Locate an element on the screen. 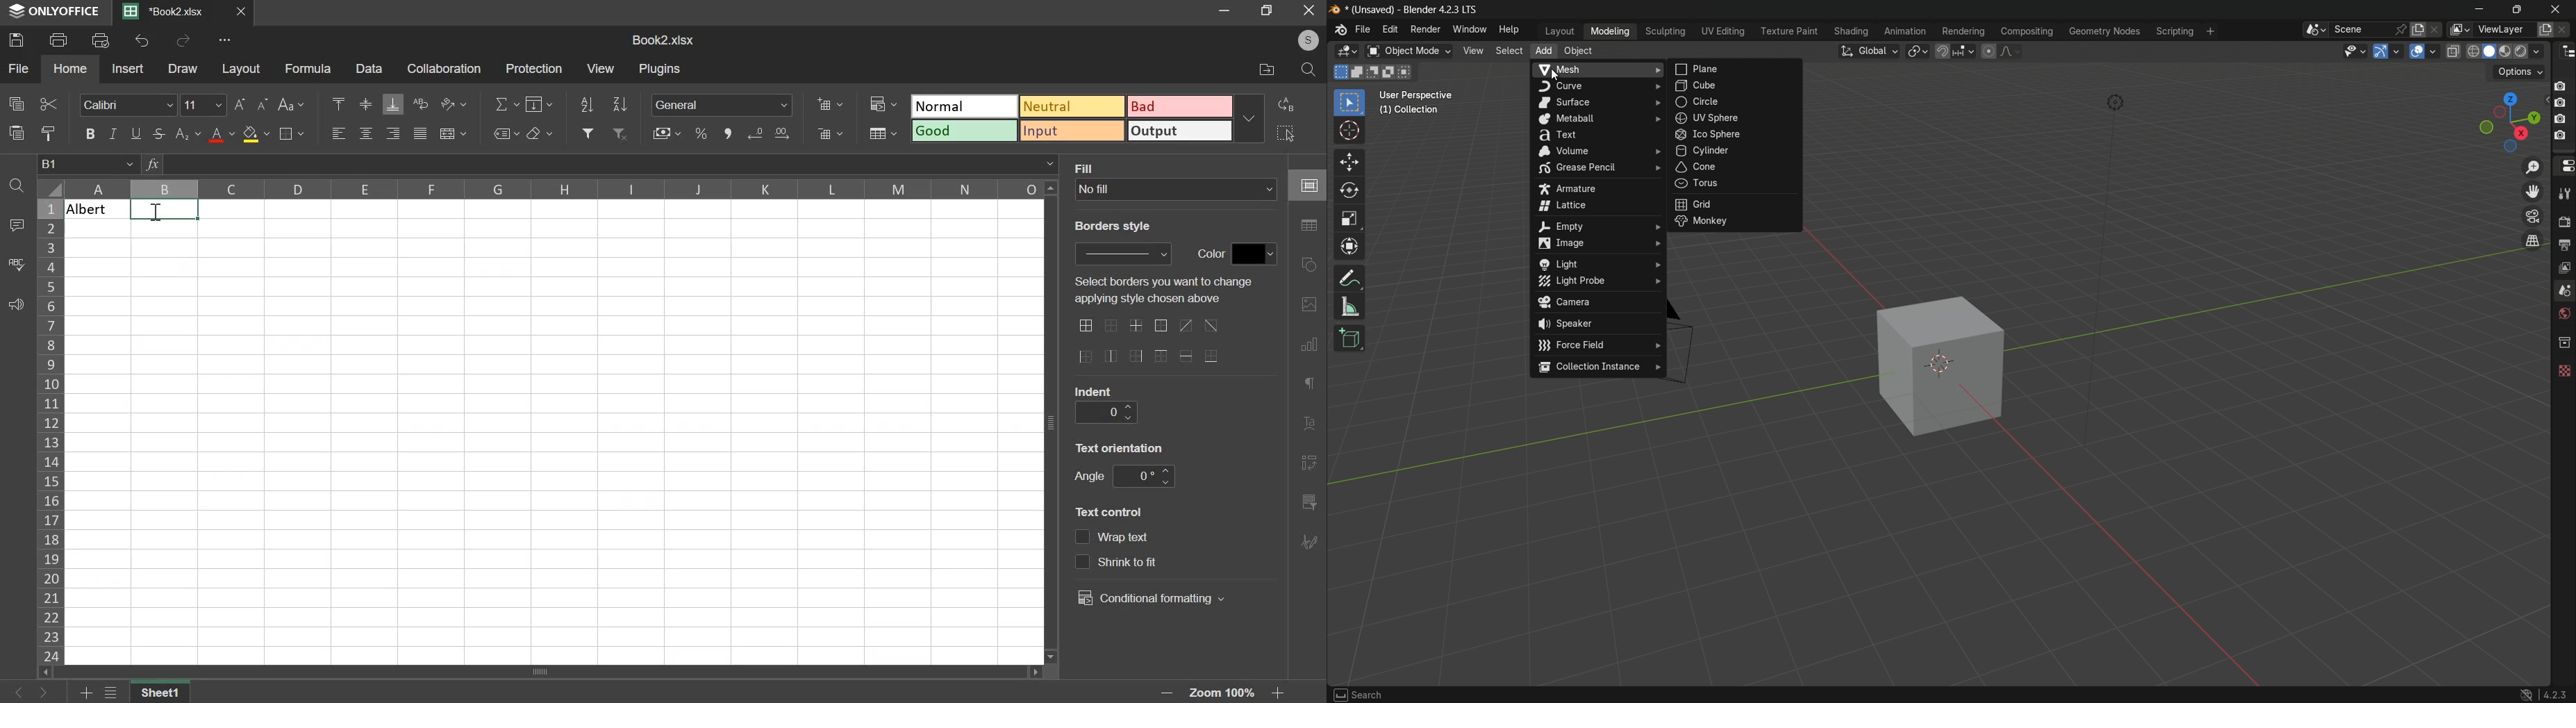 The height and width of the screenshot is (728, 2576). grid is located at coordinates (1736, 205).